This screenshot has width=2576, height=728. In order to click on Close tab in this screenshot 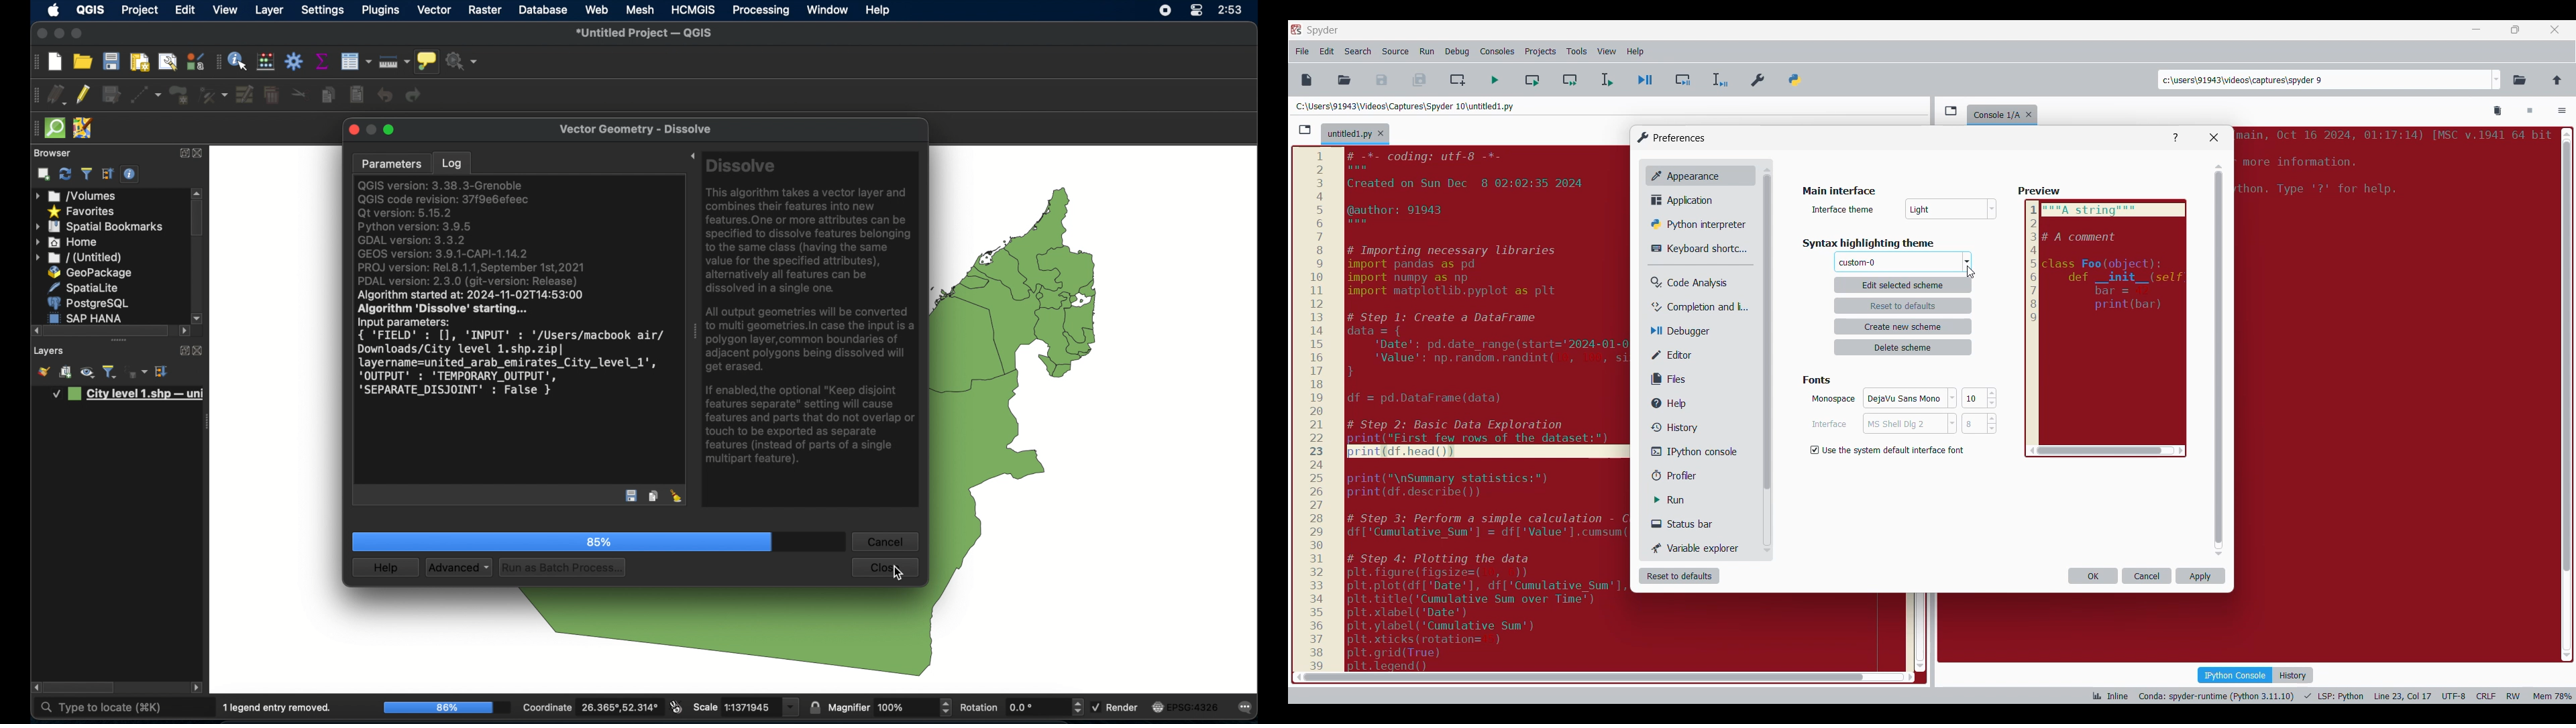, I will do `click(2032, 112)`.